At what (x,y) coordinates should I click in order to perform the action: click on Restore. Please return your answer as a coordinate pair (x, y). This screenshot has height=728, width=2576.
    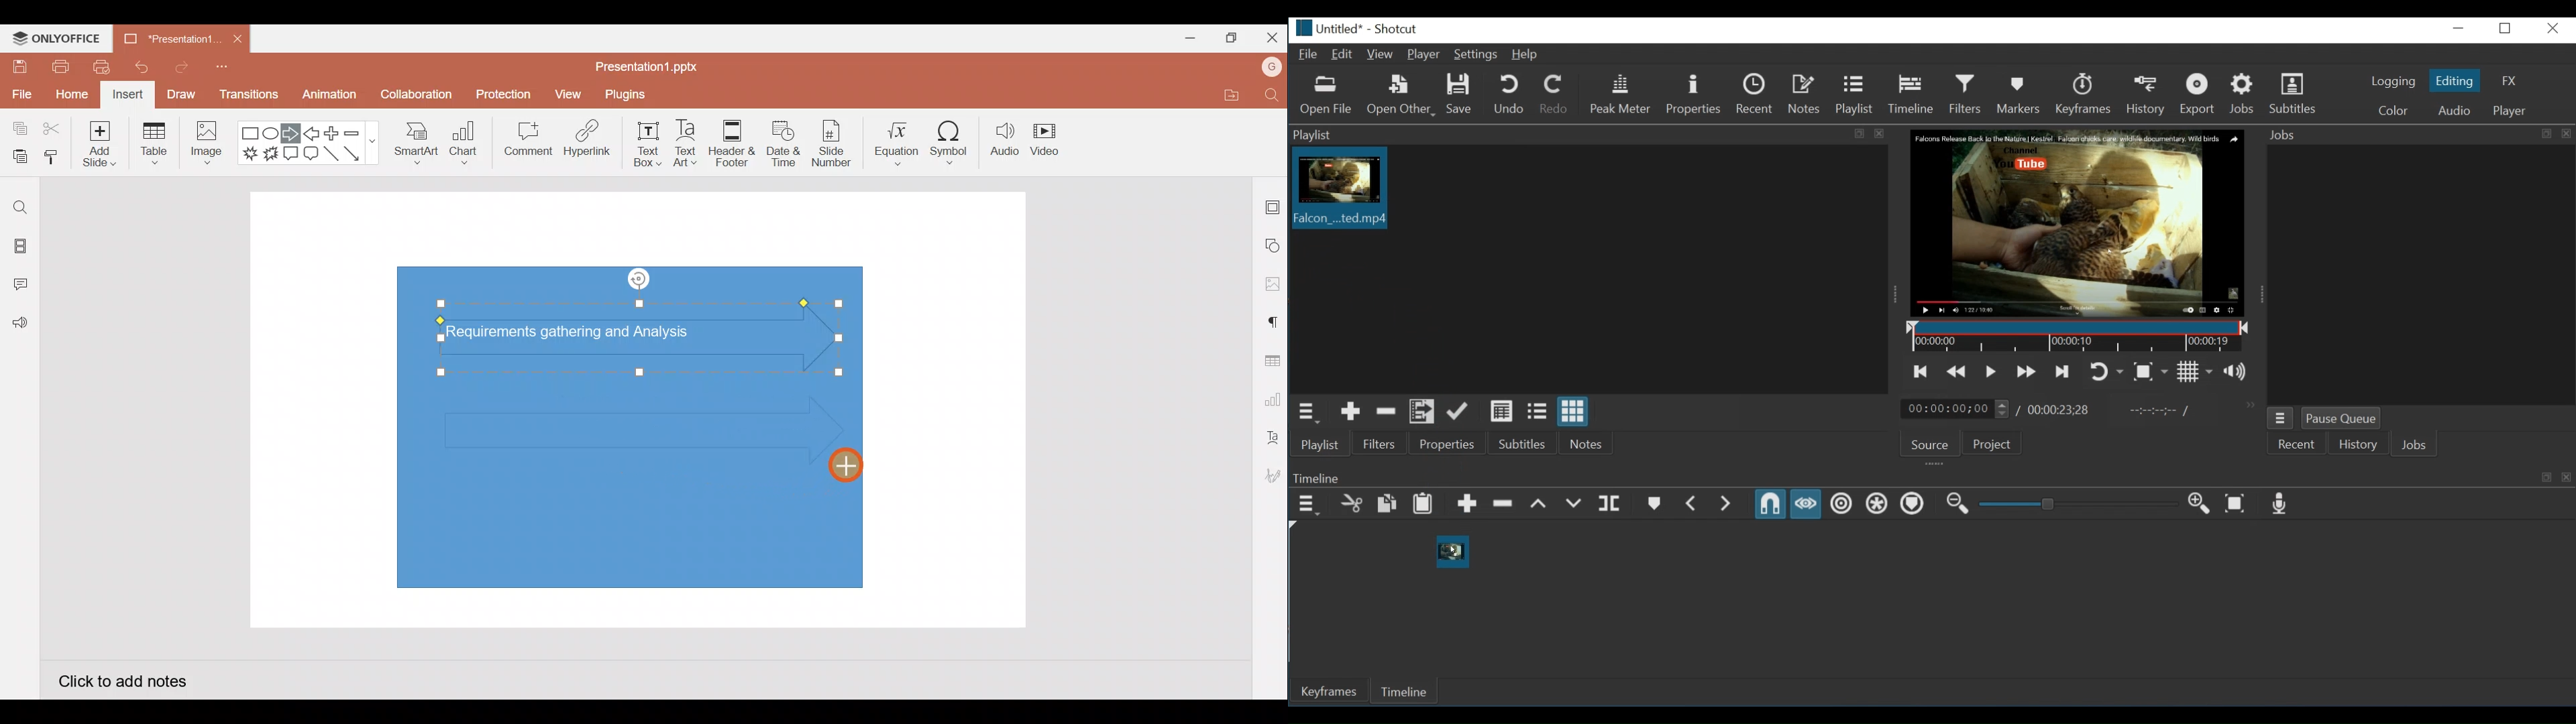
    Looking at the image, I should click on (2506, 28).